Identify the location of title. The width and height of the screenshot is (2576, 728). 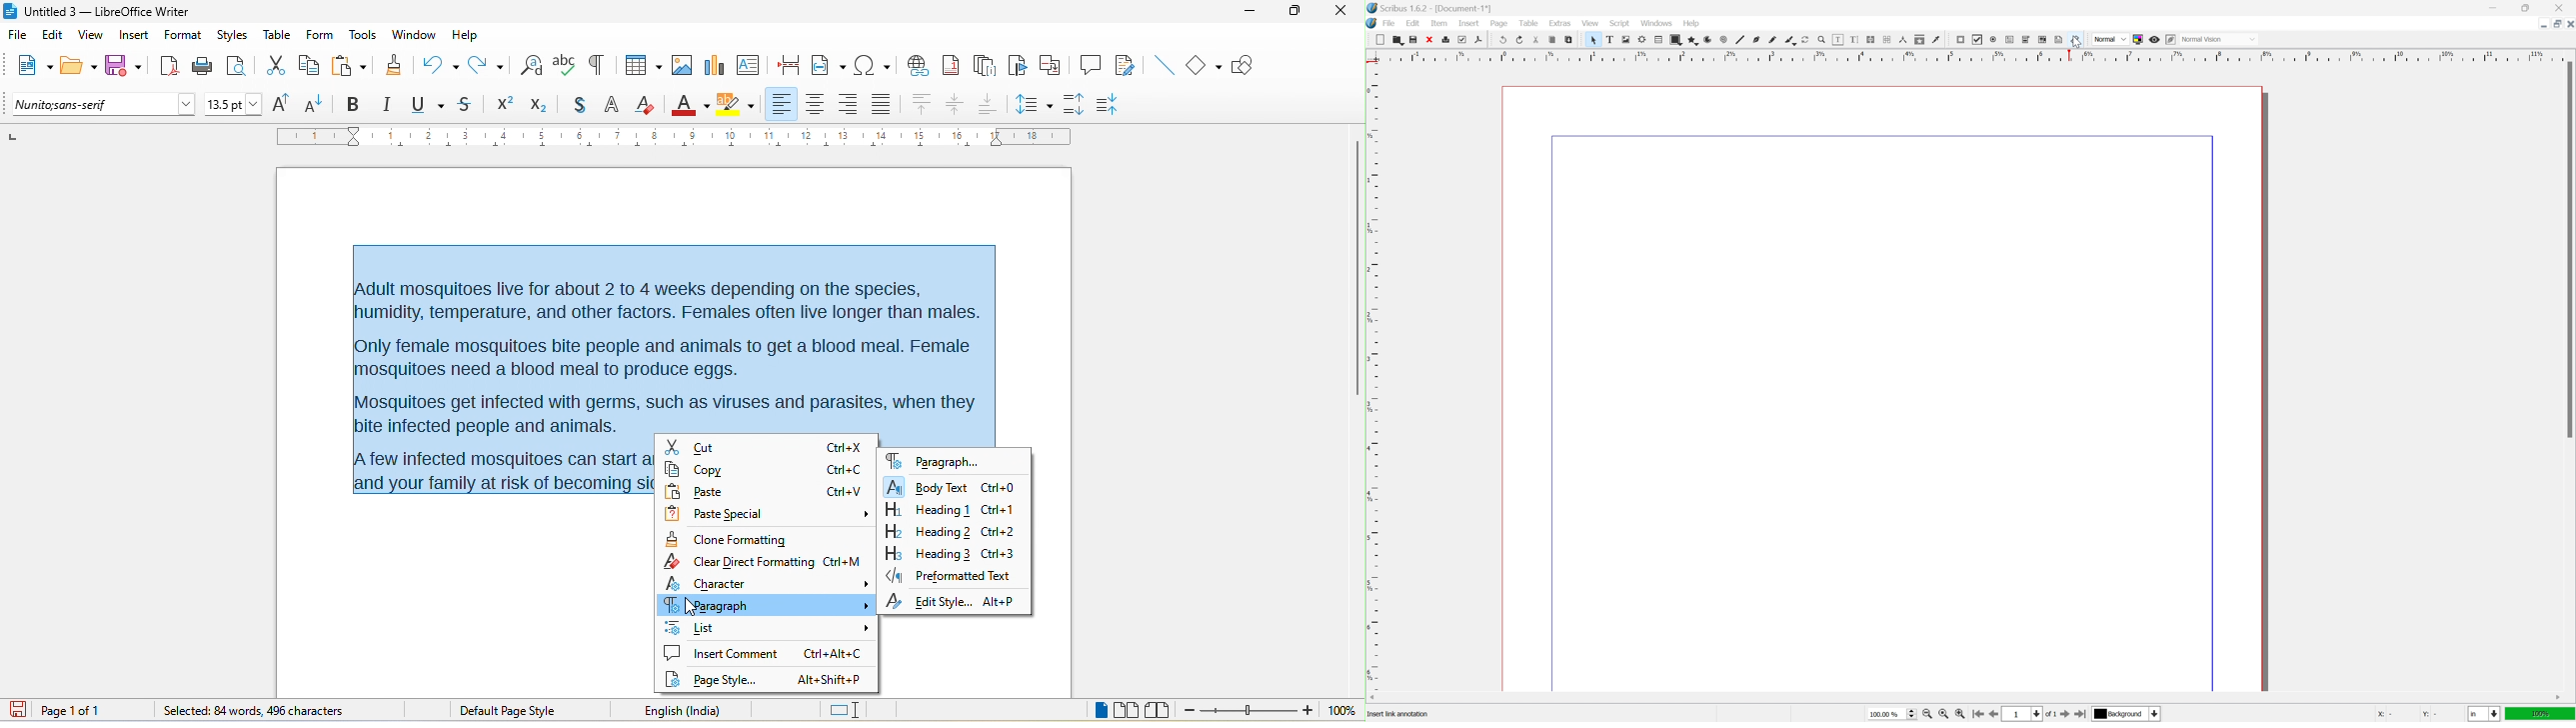
(97, 12).